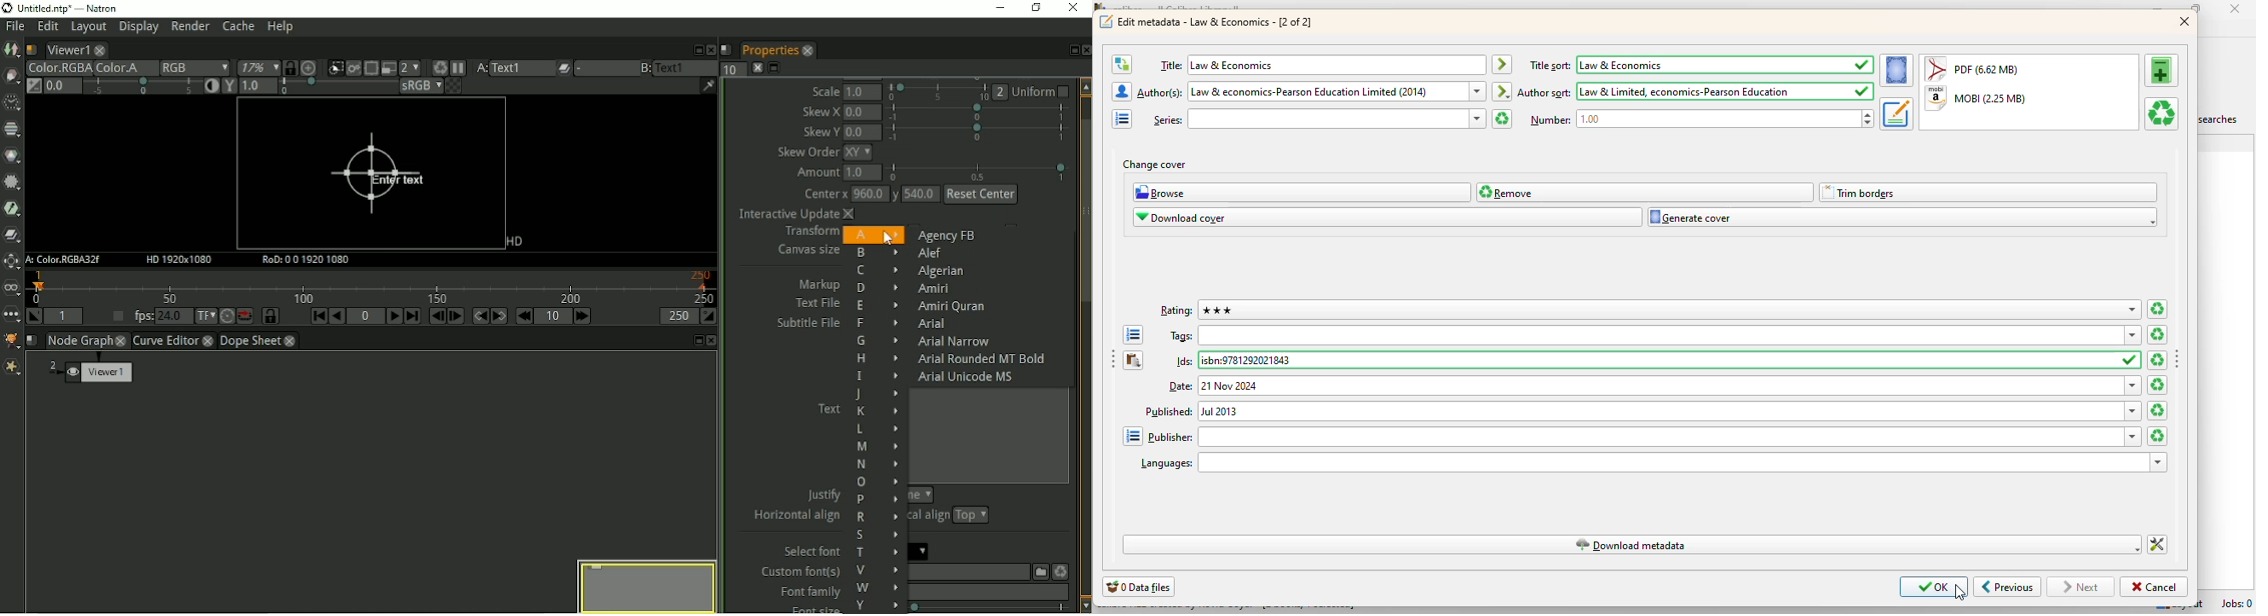  I want to click on text file, so click(815, 303).